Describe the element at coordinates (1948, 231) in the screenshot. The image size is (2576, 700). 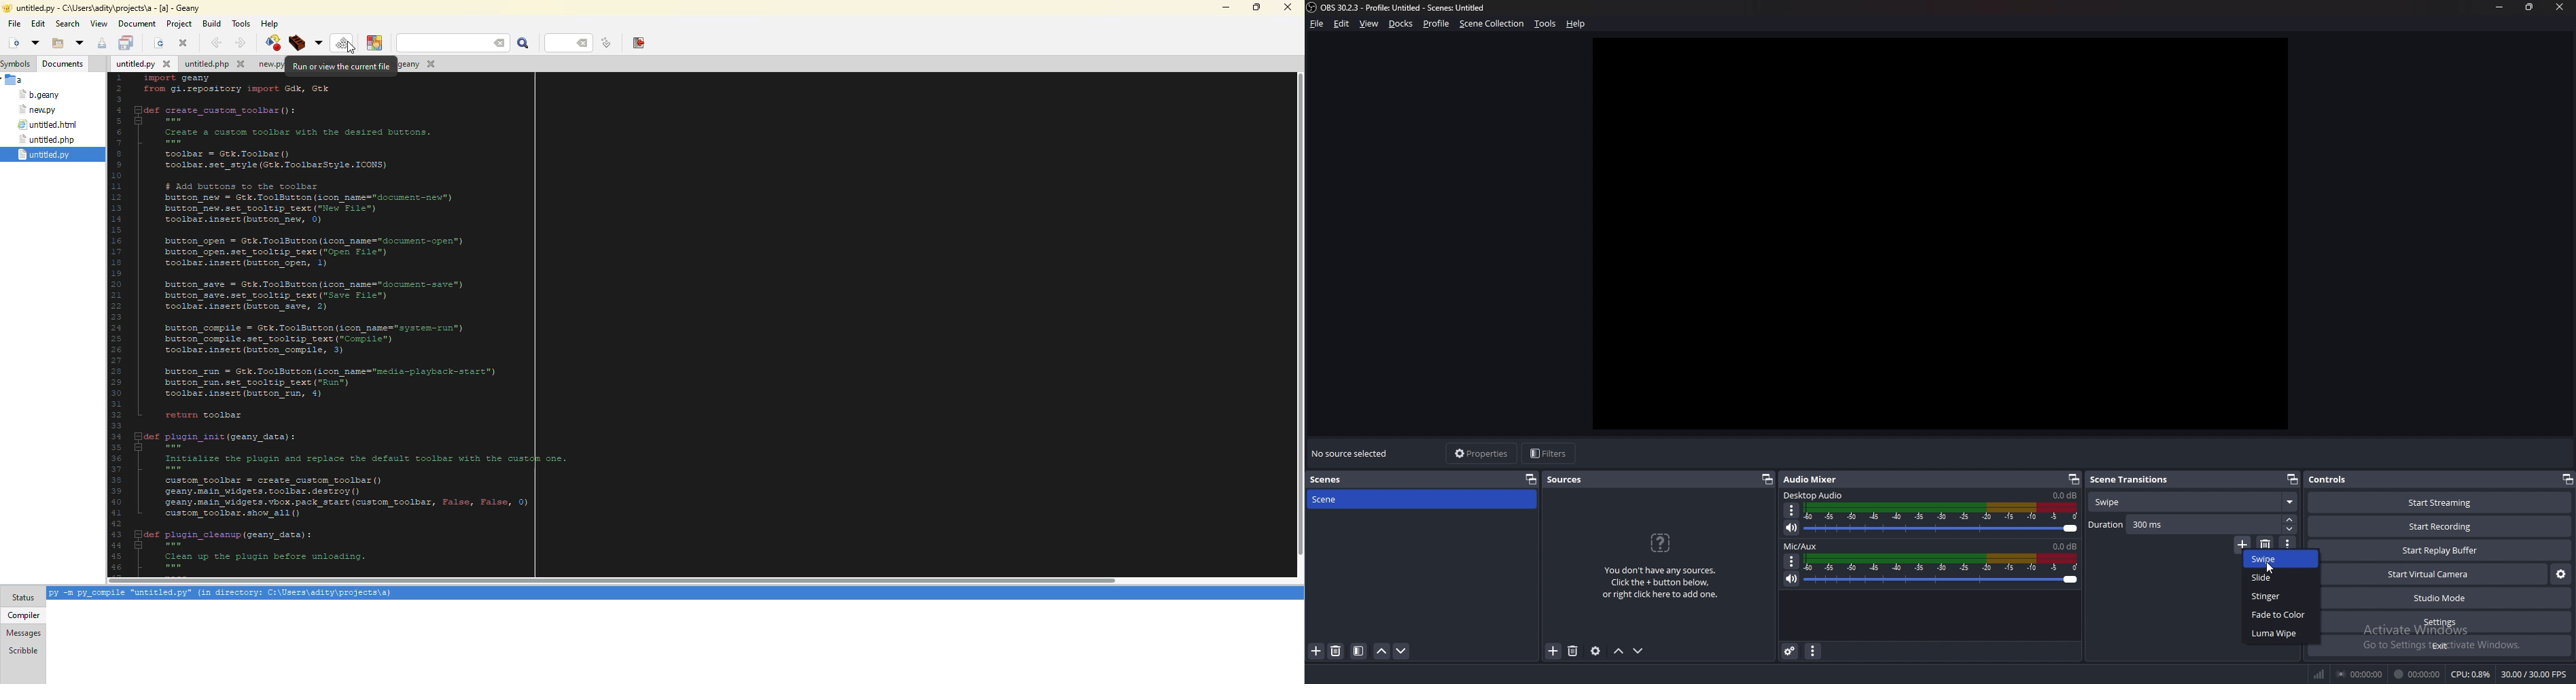
I see `workspace` at that location.